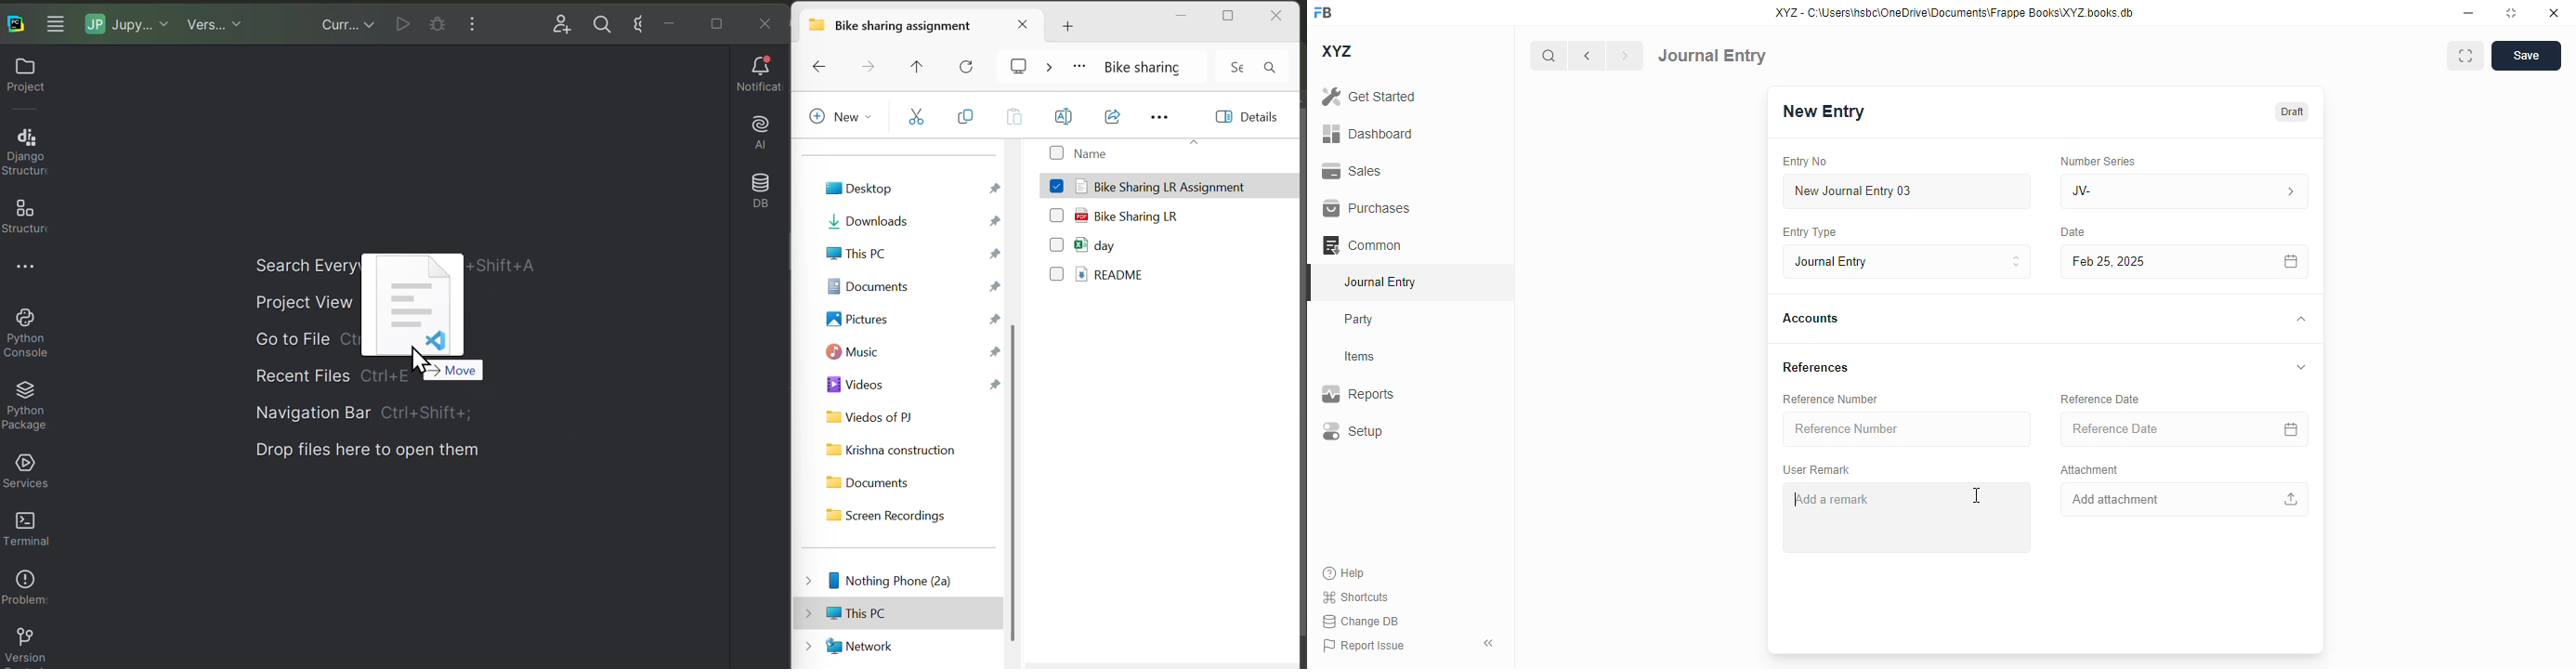  What do you see at coordinates (391, 416) in the screenshot?
I see `Navigation bar` at bounding box center [391, 416].